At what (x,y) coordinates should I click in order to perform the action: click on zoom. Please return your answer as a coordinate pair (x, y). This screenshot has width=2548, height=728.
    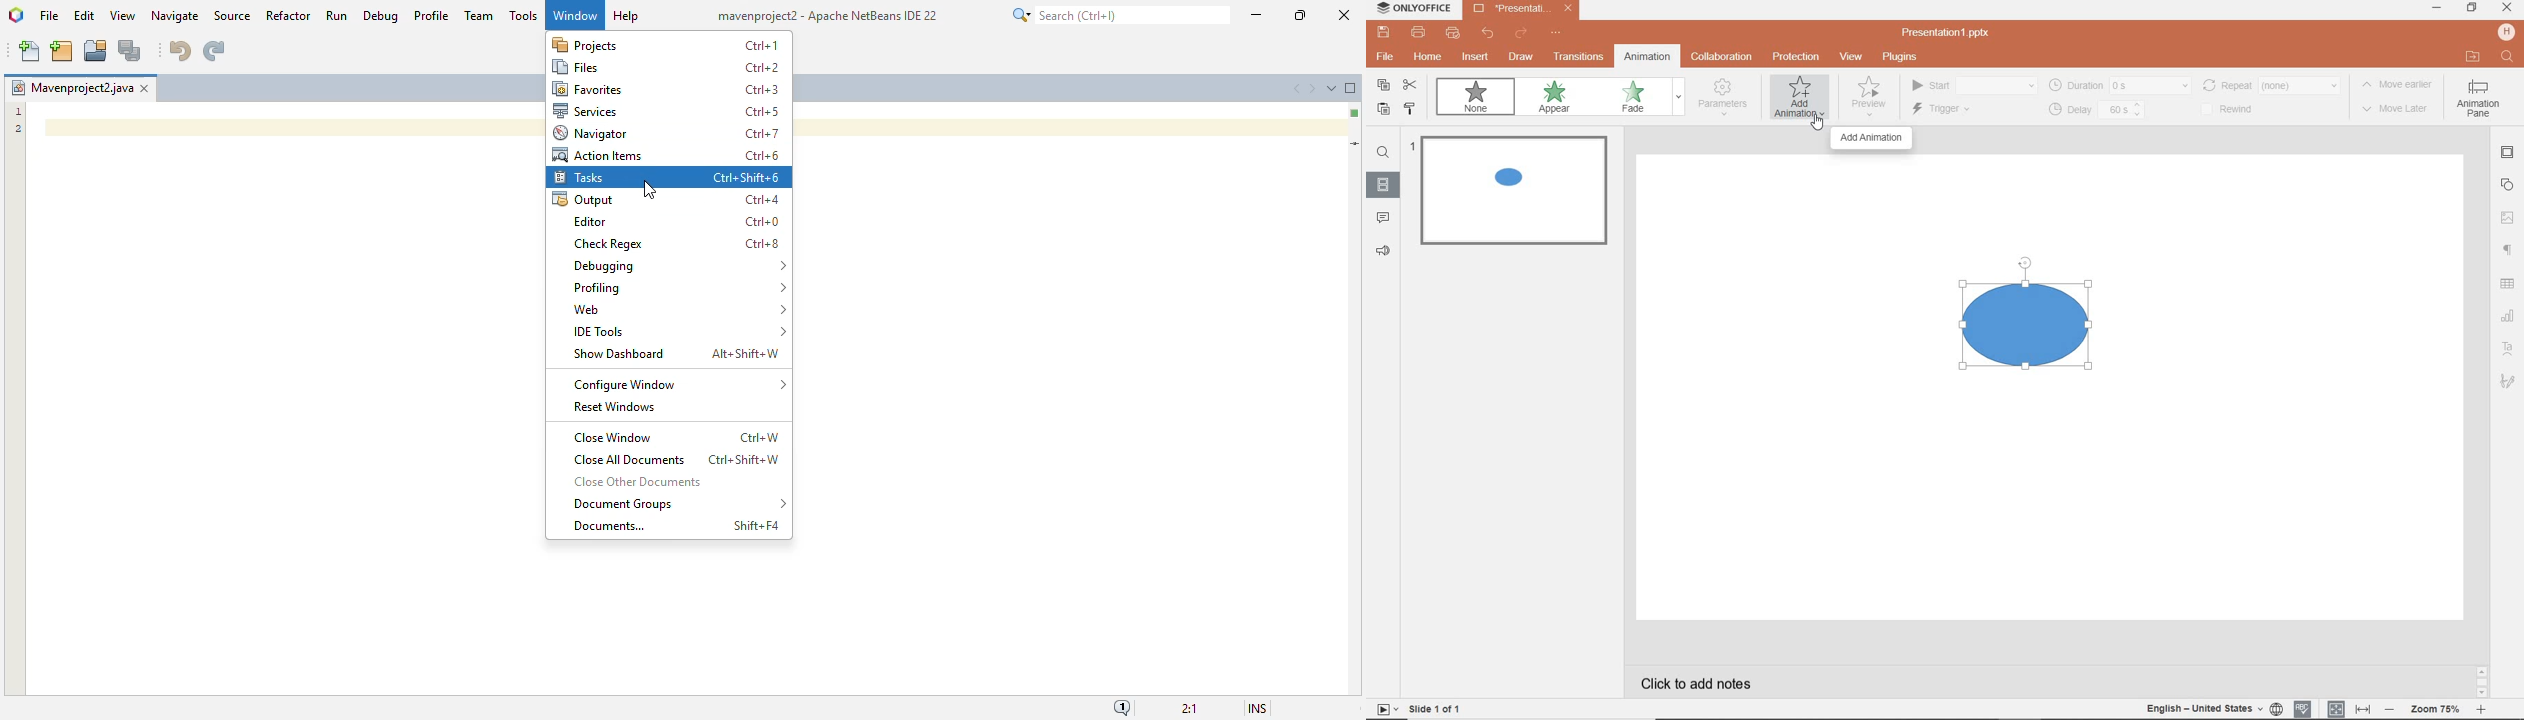
    Looking at the image, I should click on (2438, 708).